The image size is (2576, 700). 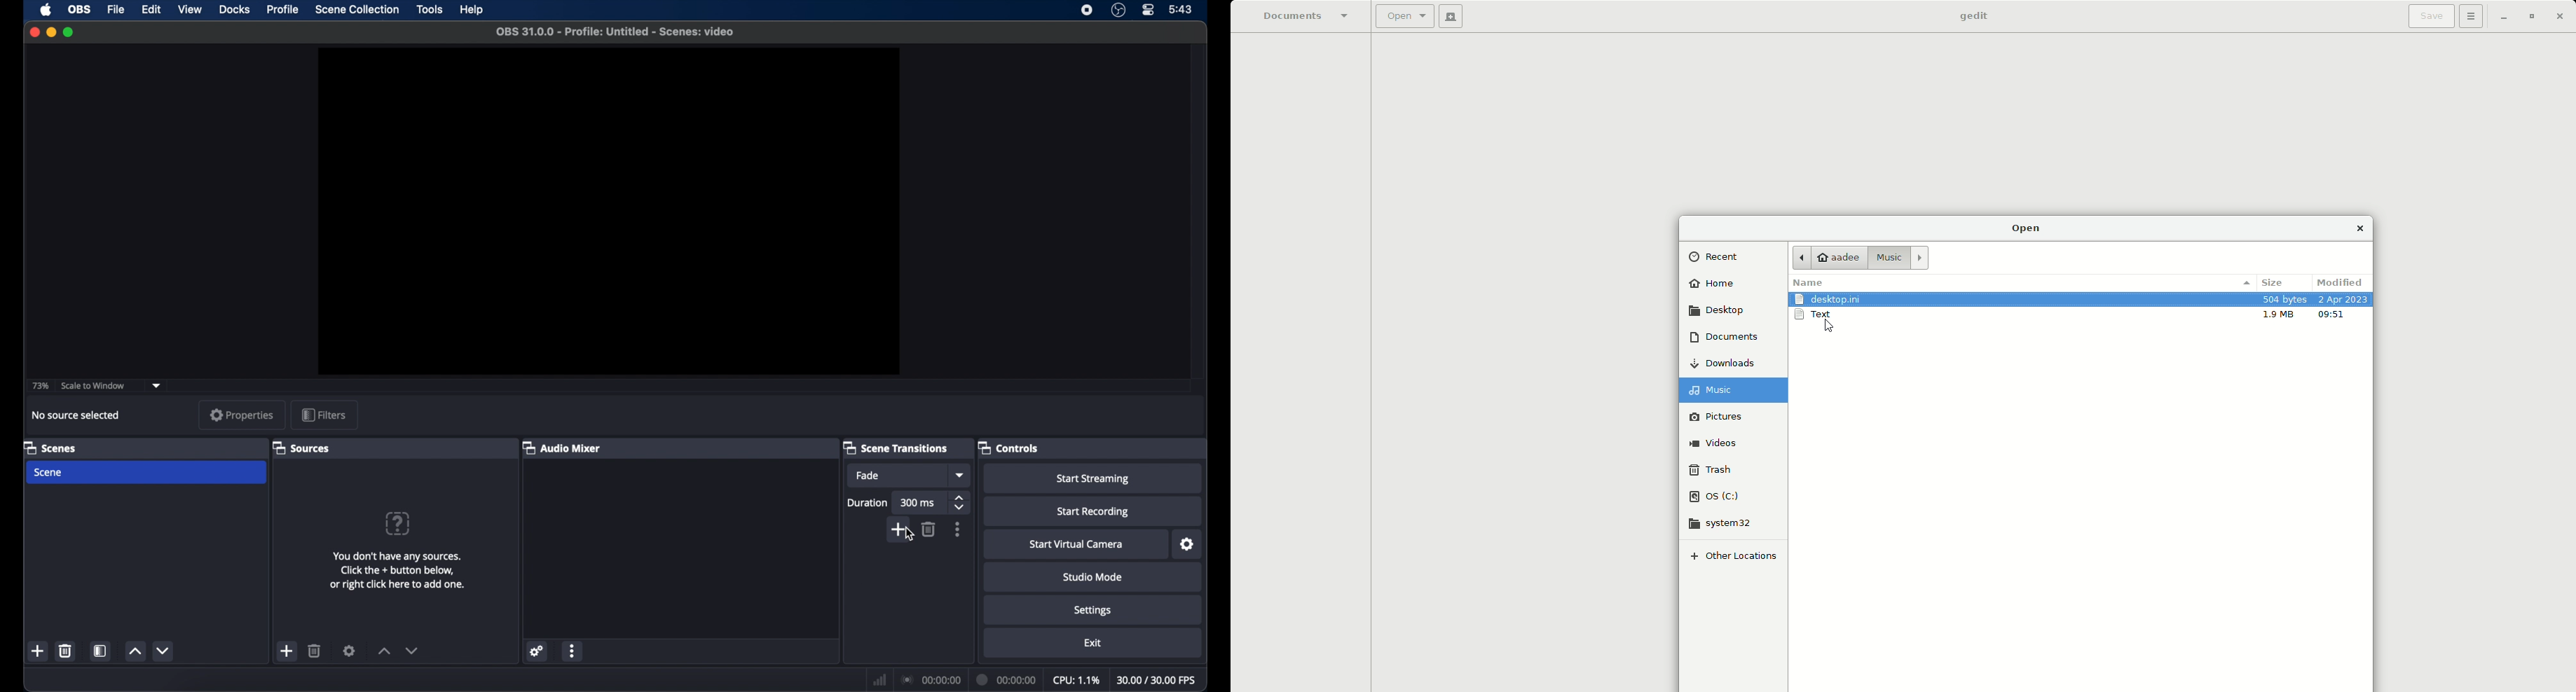 What do you see at coordinates (1096, 511) in the screenshot?
I see `start recording` at bounding box center [1096, 511].